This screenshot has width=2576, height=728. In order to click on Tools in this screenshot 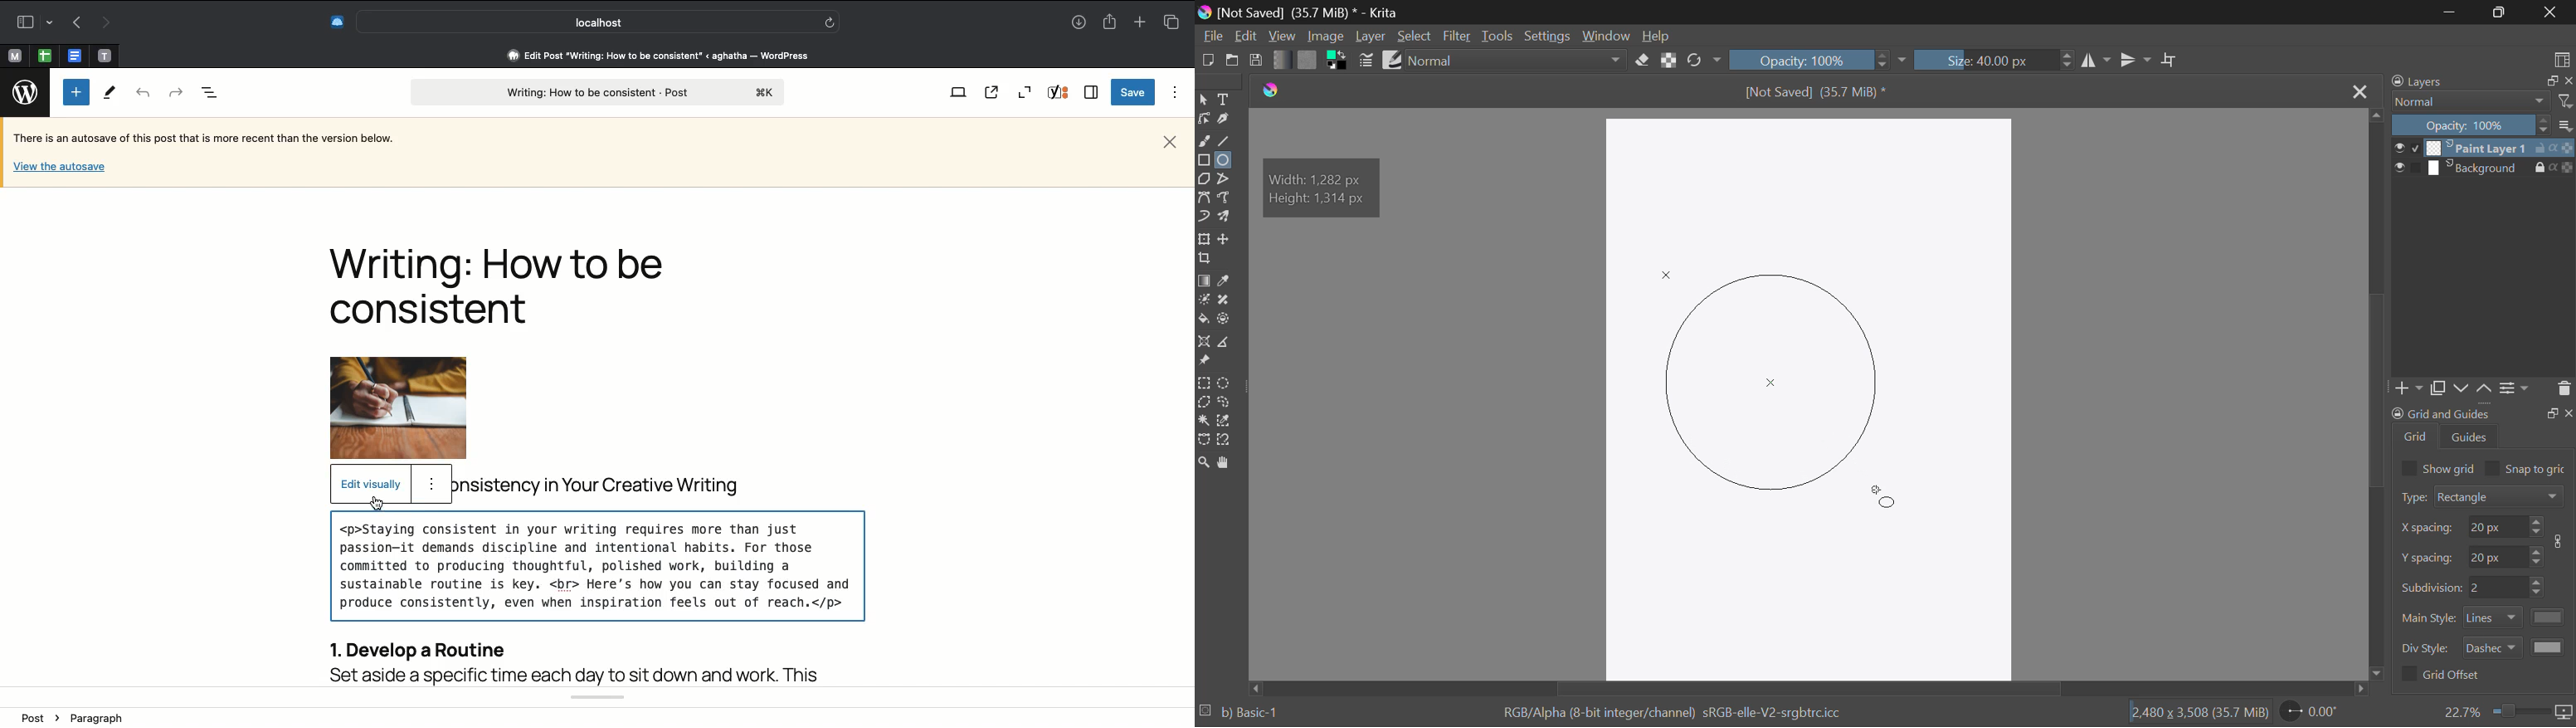, I will do `click(1498, 35)`.